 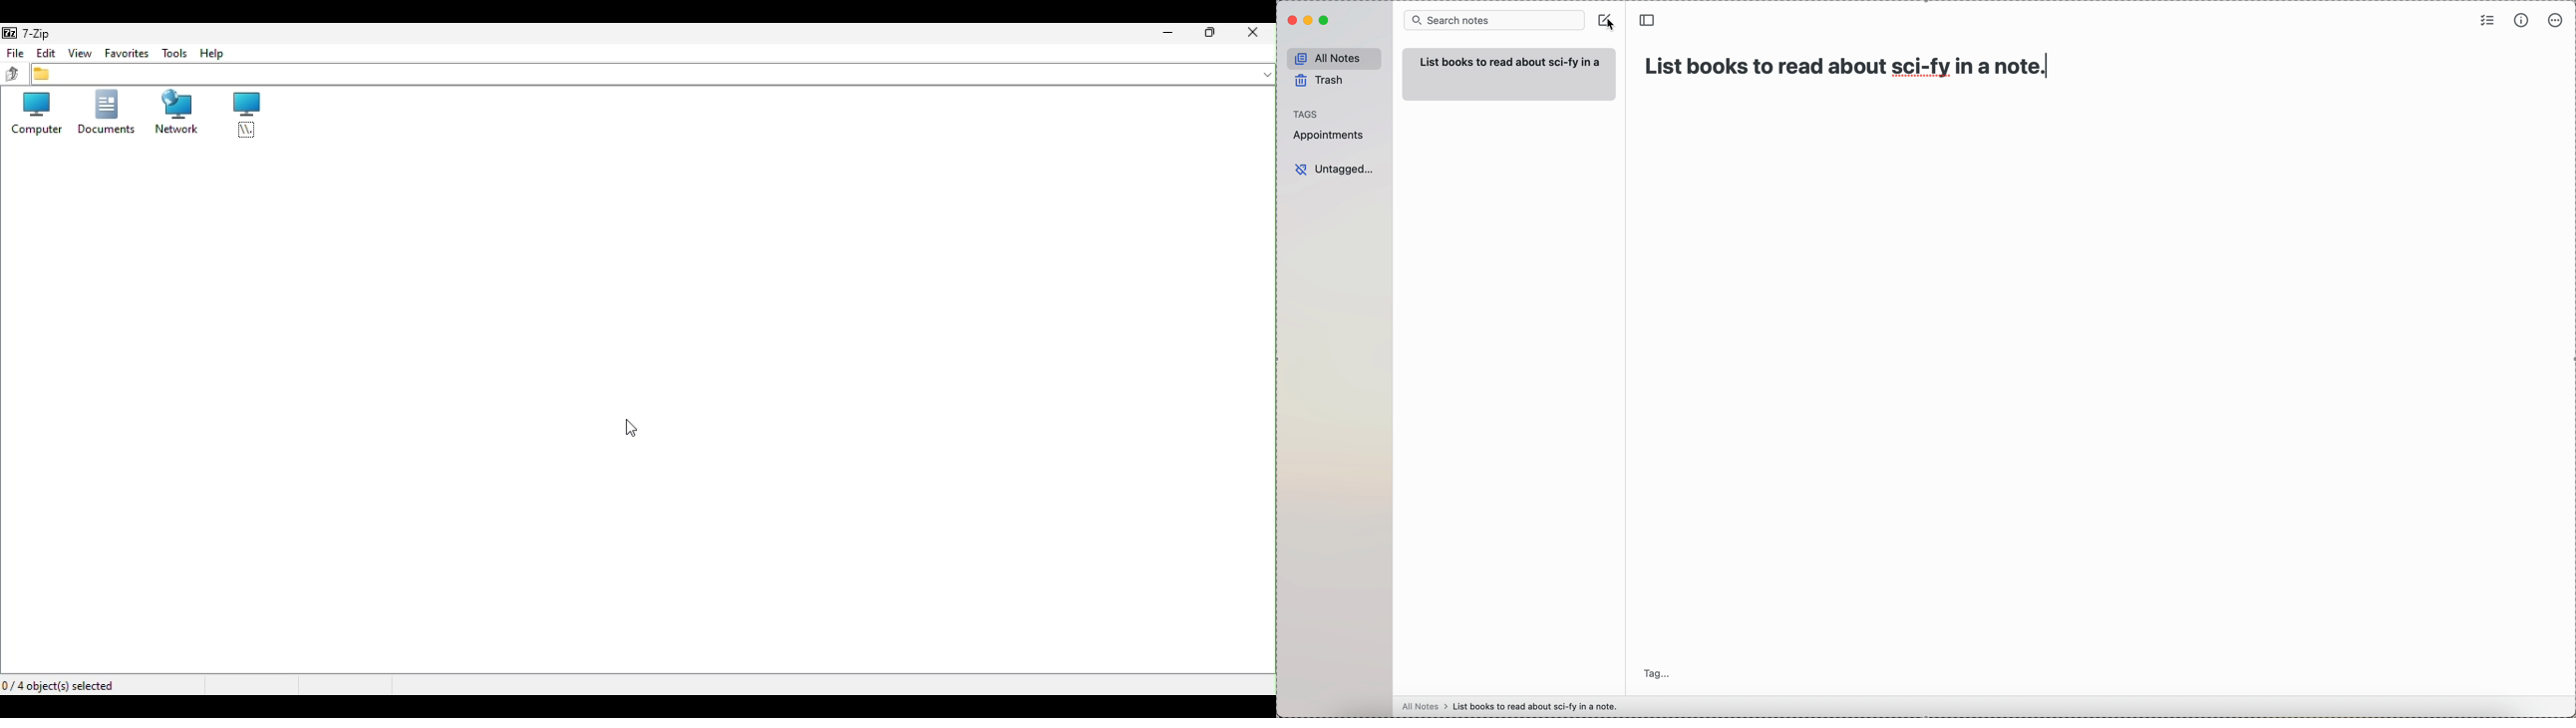 What do you see at coordinates (1493, 21) in the screenshot?
I see `search bar` at bounding box center [1493, 21].